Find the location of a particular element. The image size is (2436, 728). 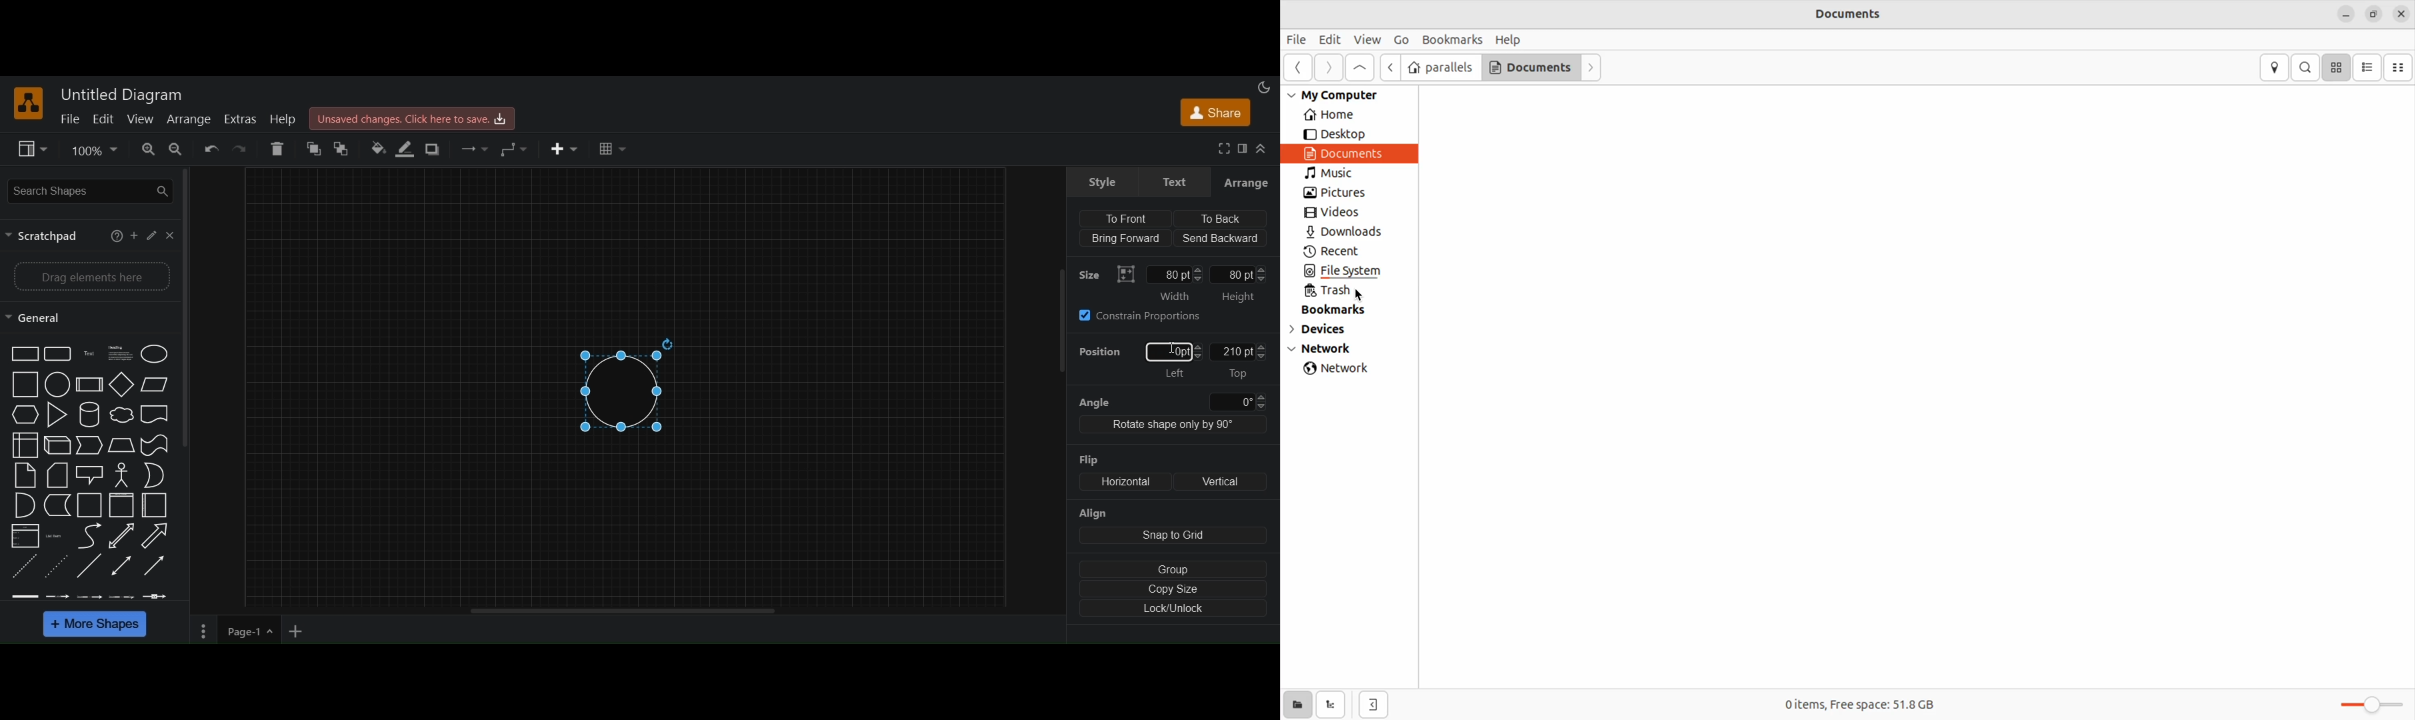

Circle is located at coordinates (58, 384).